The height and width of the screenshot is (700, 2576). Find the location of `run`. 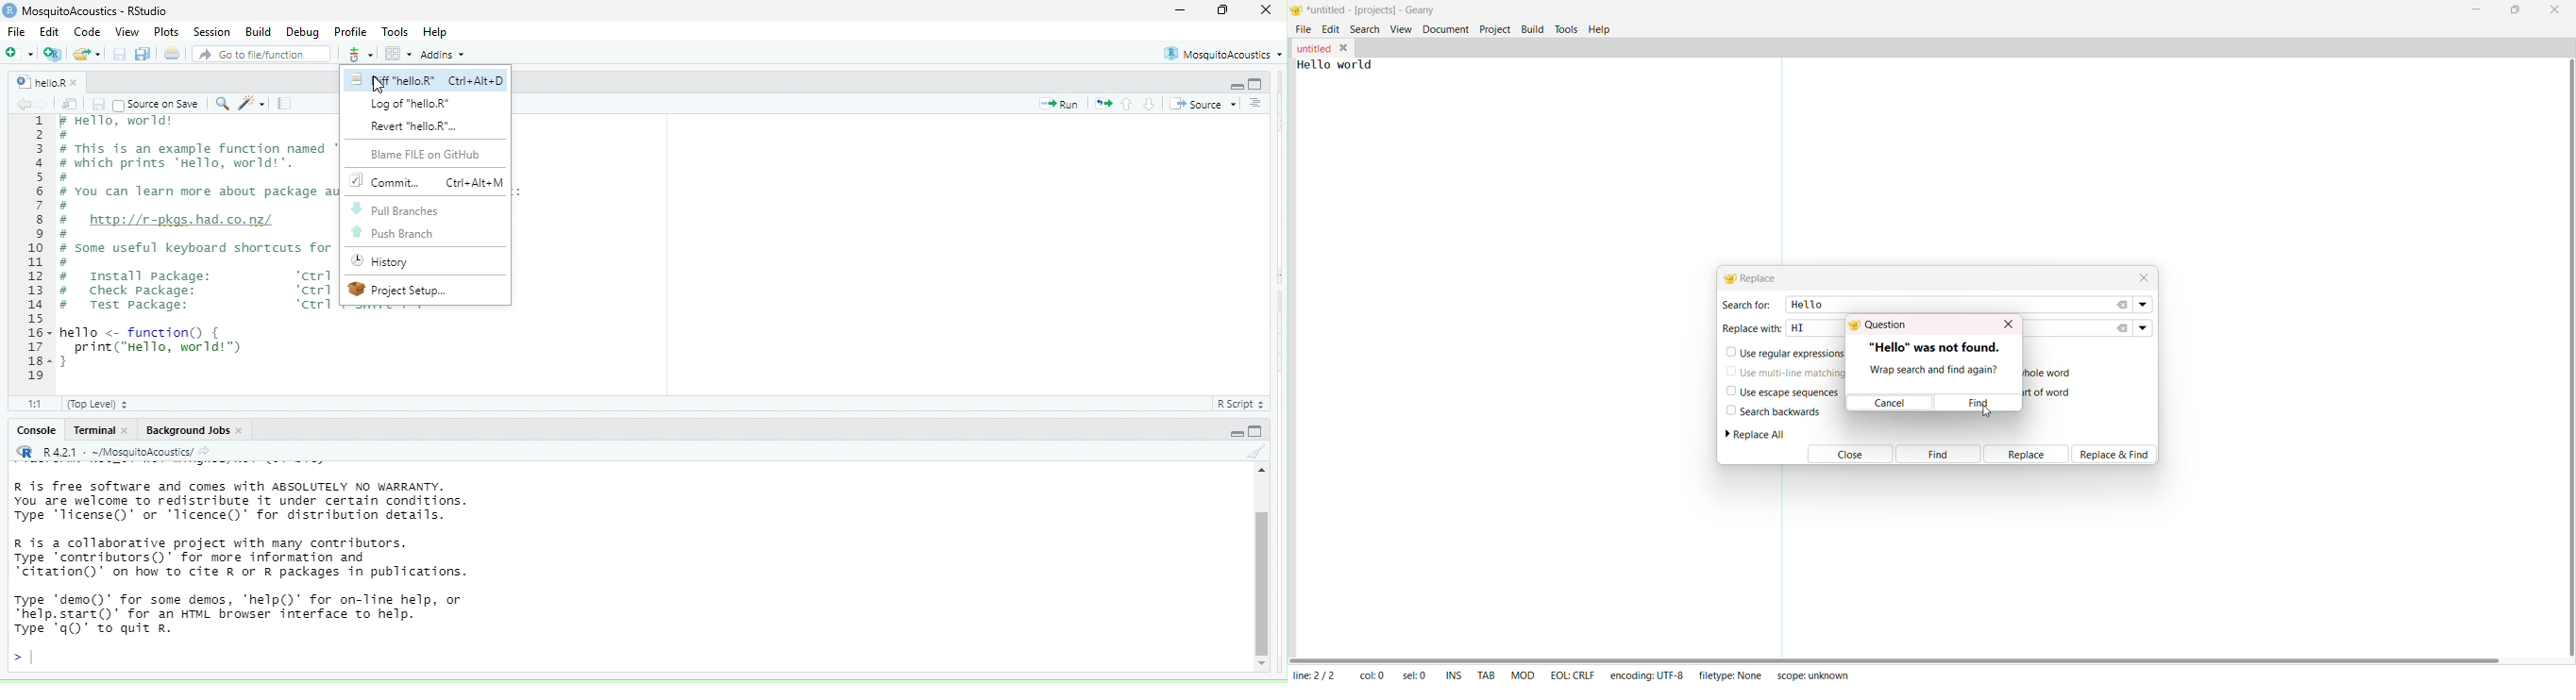

run is located at coordinates (1062, 103).